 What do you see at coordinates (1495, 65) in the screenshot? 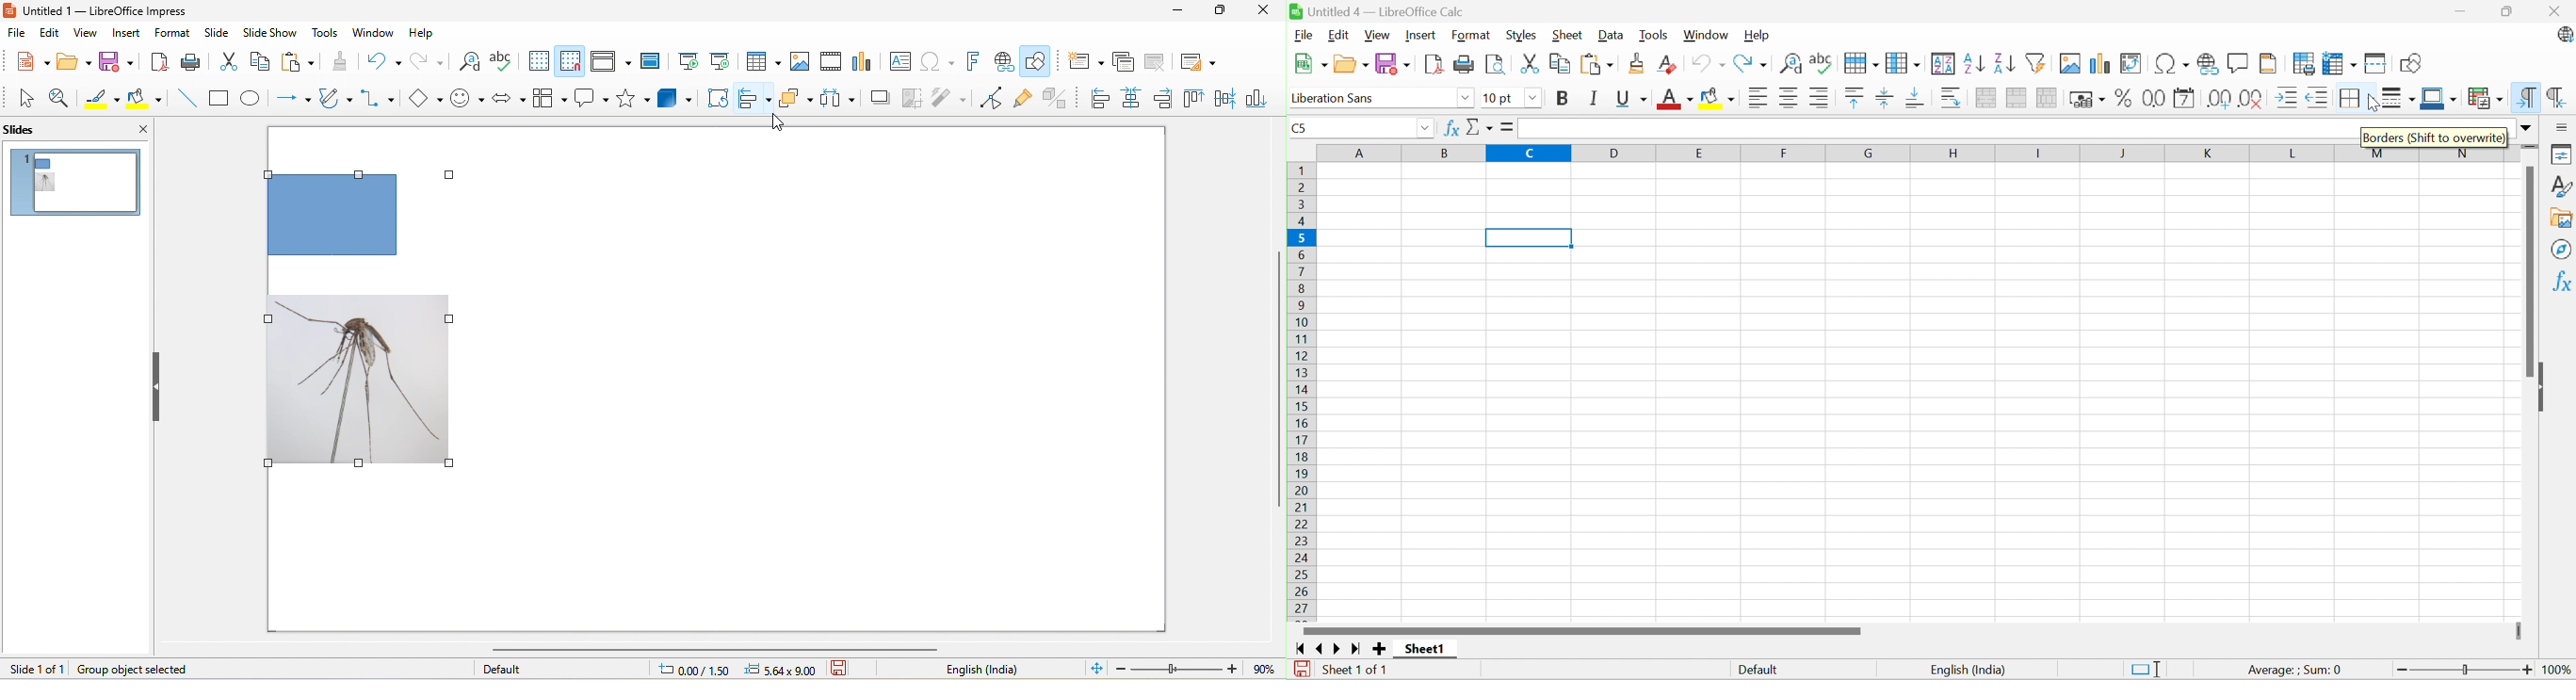
I see `Toggle print preview` at bounding box center [1495, 65].